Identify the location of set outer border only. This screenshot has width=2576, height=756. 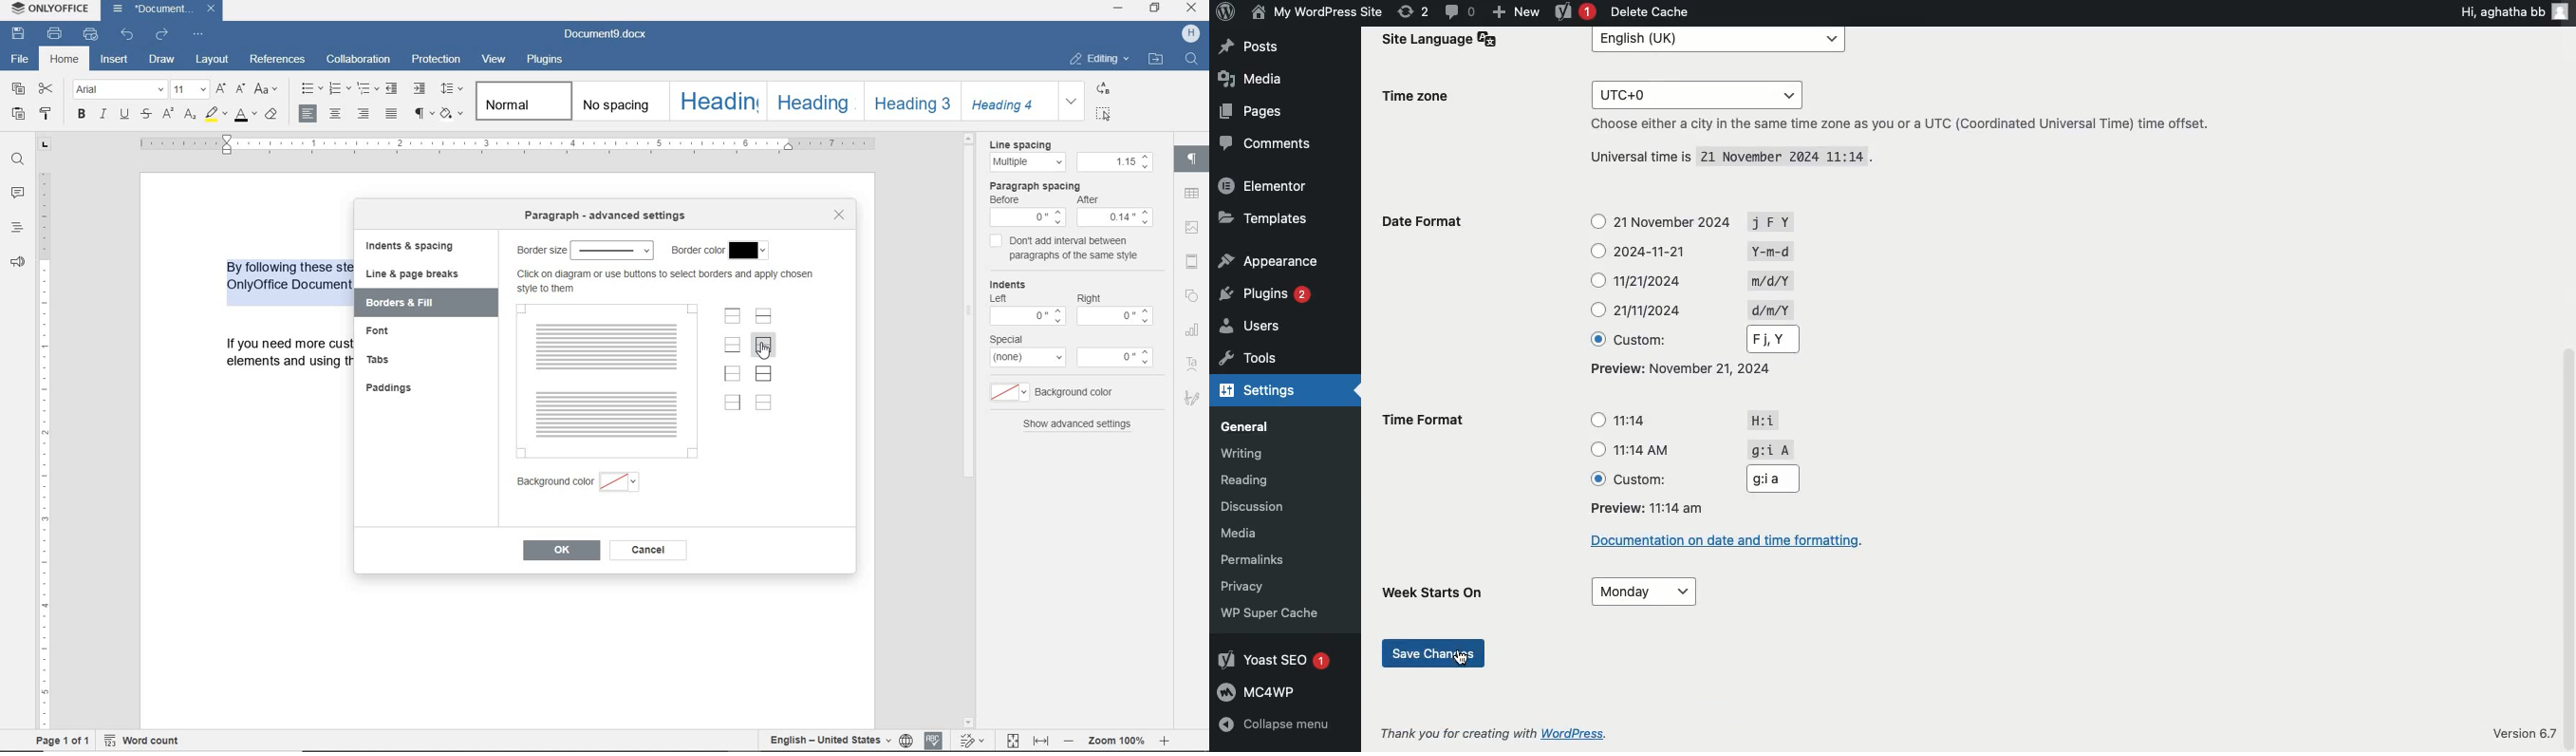
(763, 347).